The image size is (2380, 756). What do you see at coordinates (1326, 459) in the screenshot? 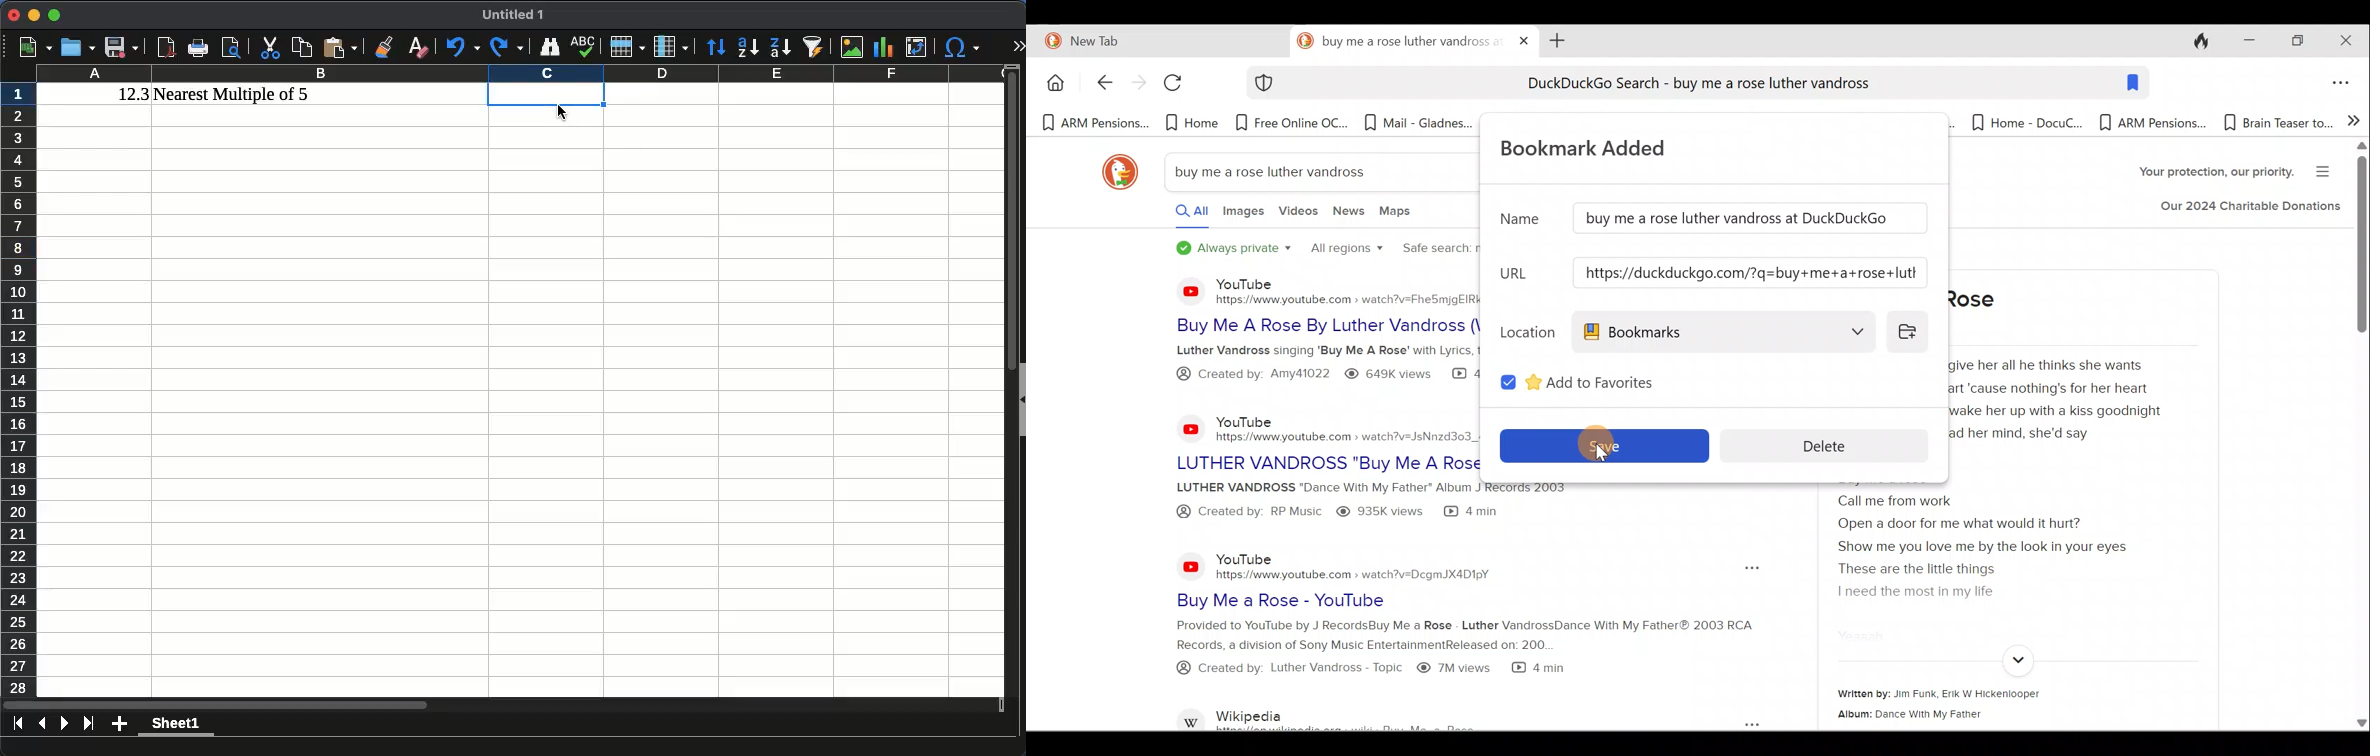
I see `LUTHER VANDROSS "Buy Me A Rose" - YouTube` at bounding box center [1326, 459].